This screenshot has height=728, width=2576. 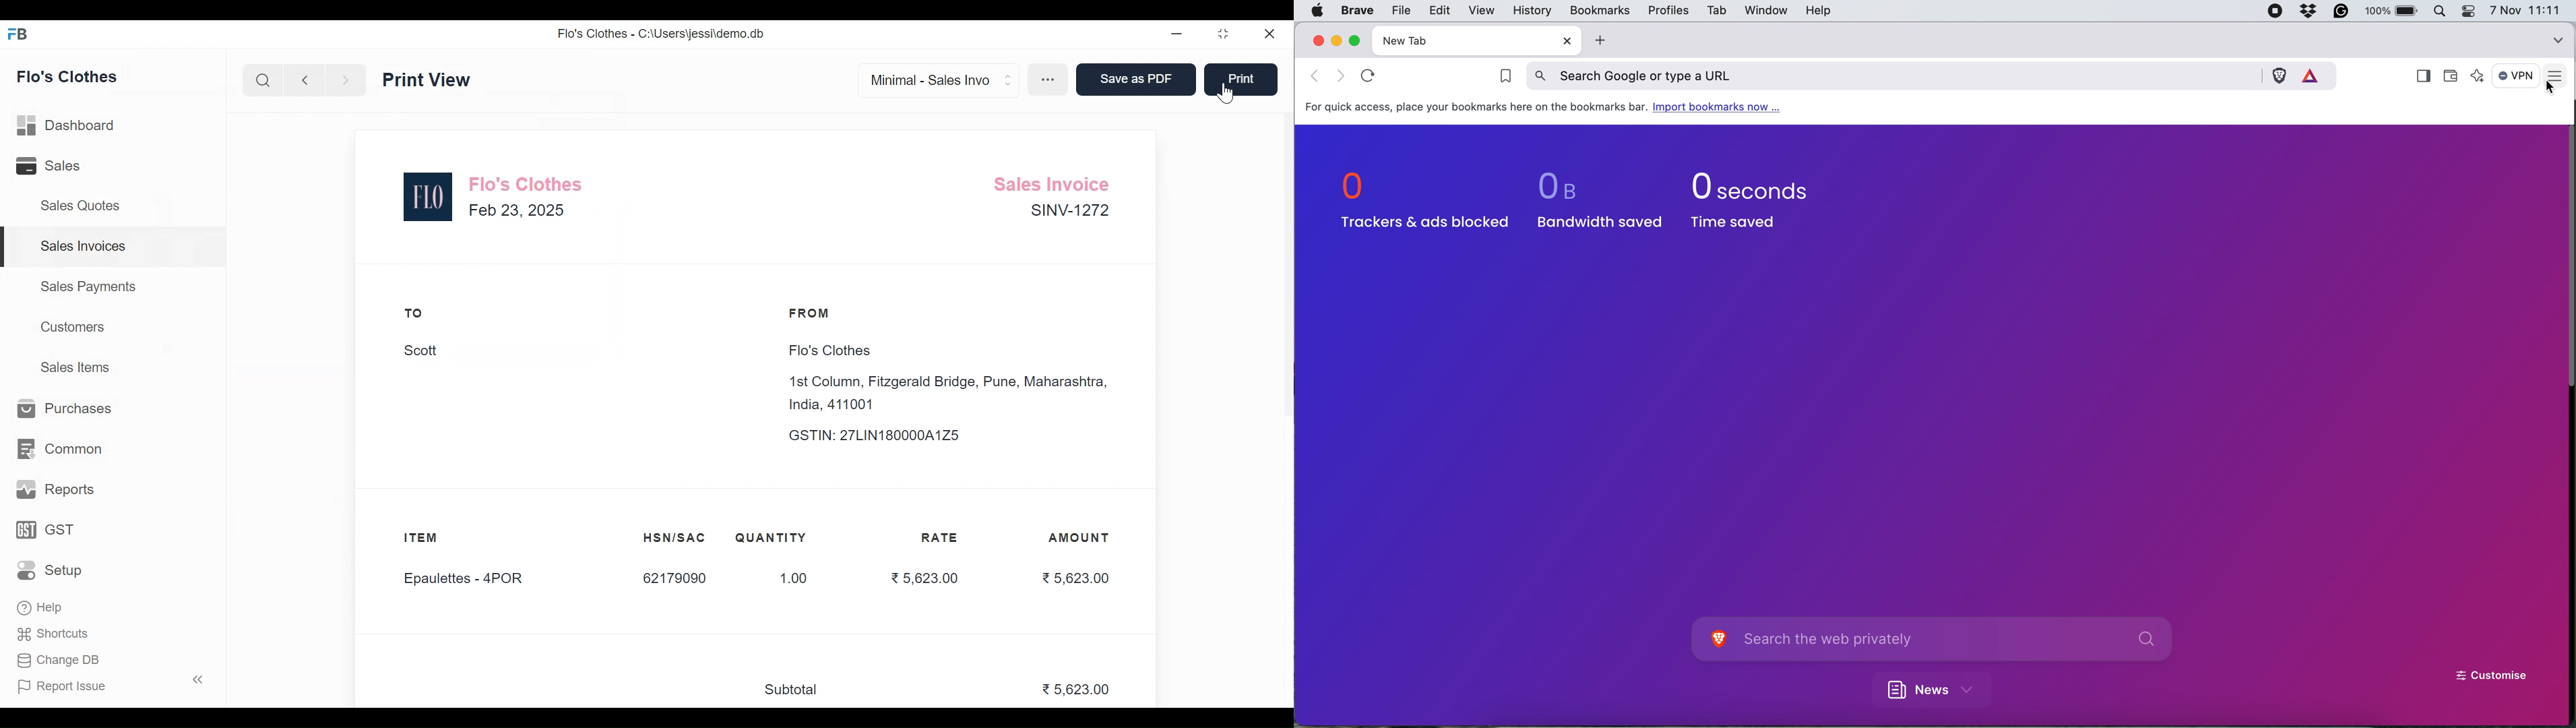 What do you see at coordinates (1317, 10) in the screenshot?
I see `system logo` at bounding box center [1317, 10].